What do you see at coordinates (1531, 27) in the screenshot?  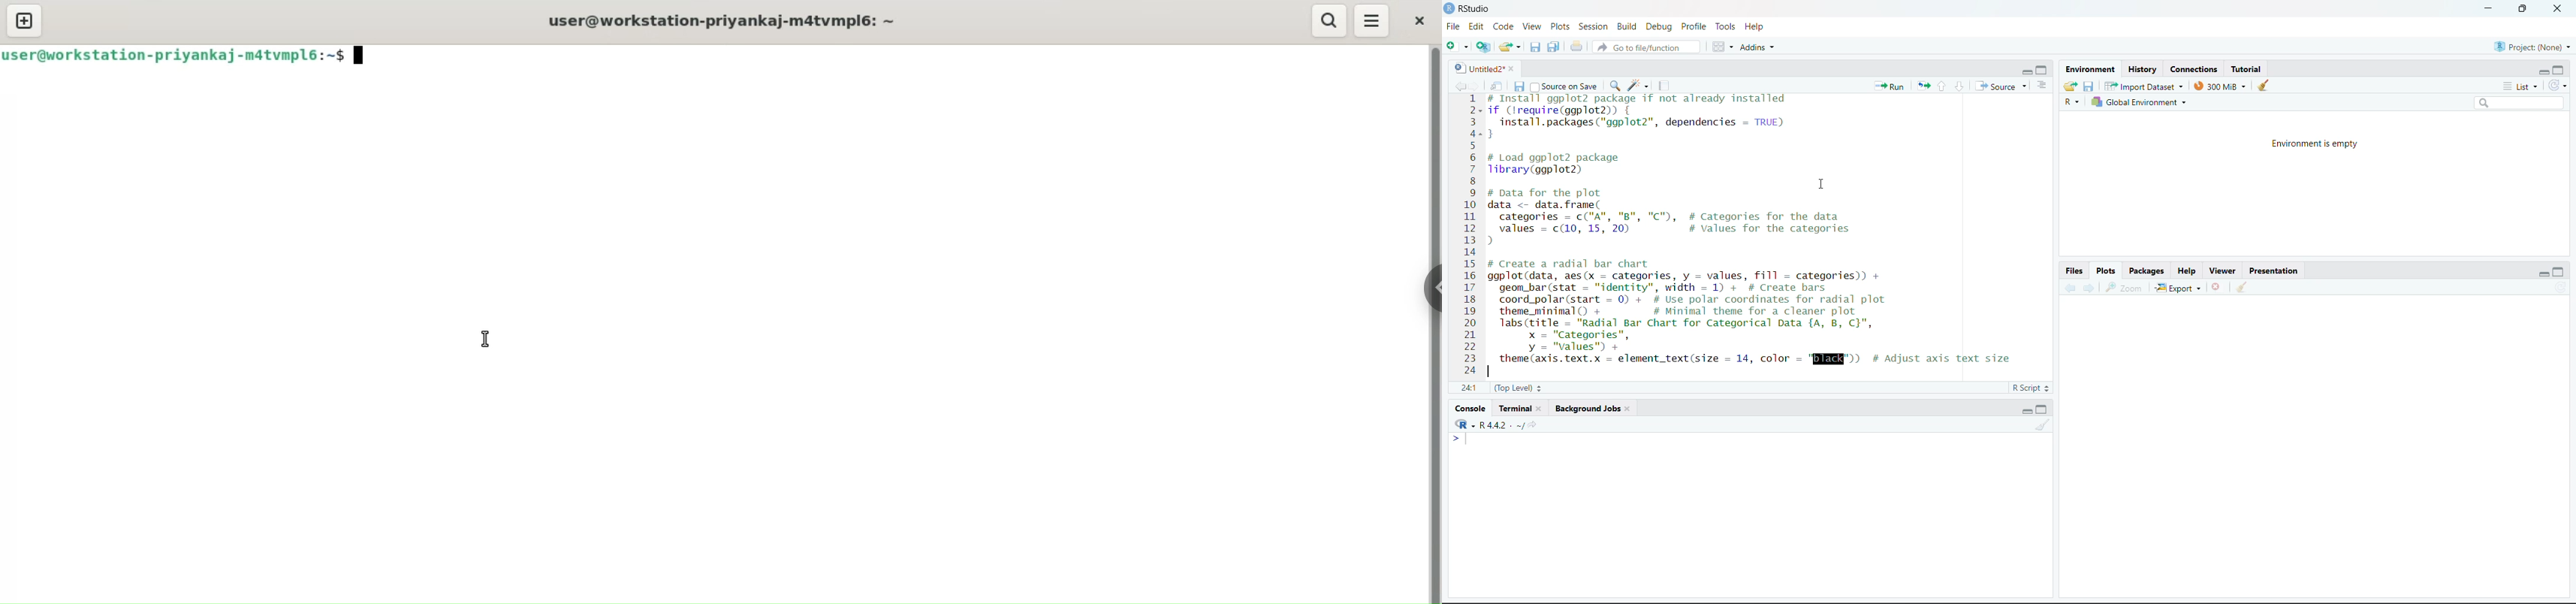 I see `View` at bounding box center [1531, 27].